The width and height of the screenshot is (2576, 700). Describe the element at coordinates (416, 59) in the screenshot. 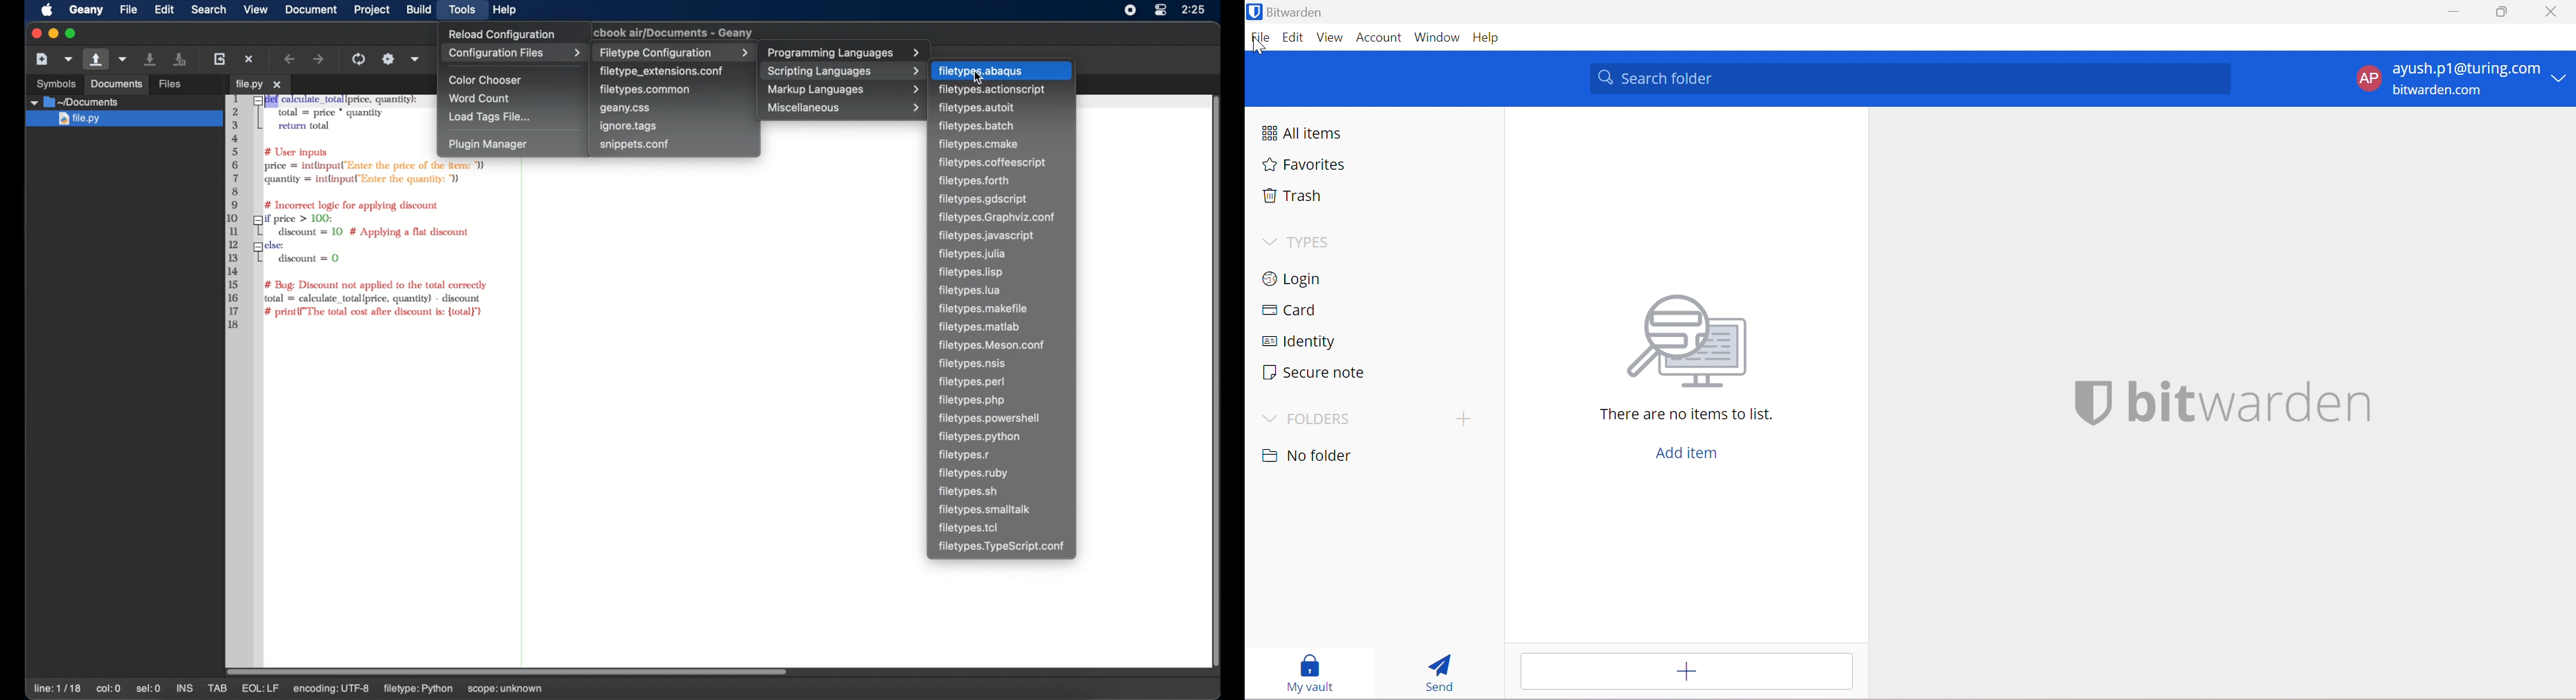

I see `choose more build actions` at that location.